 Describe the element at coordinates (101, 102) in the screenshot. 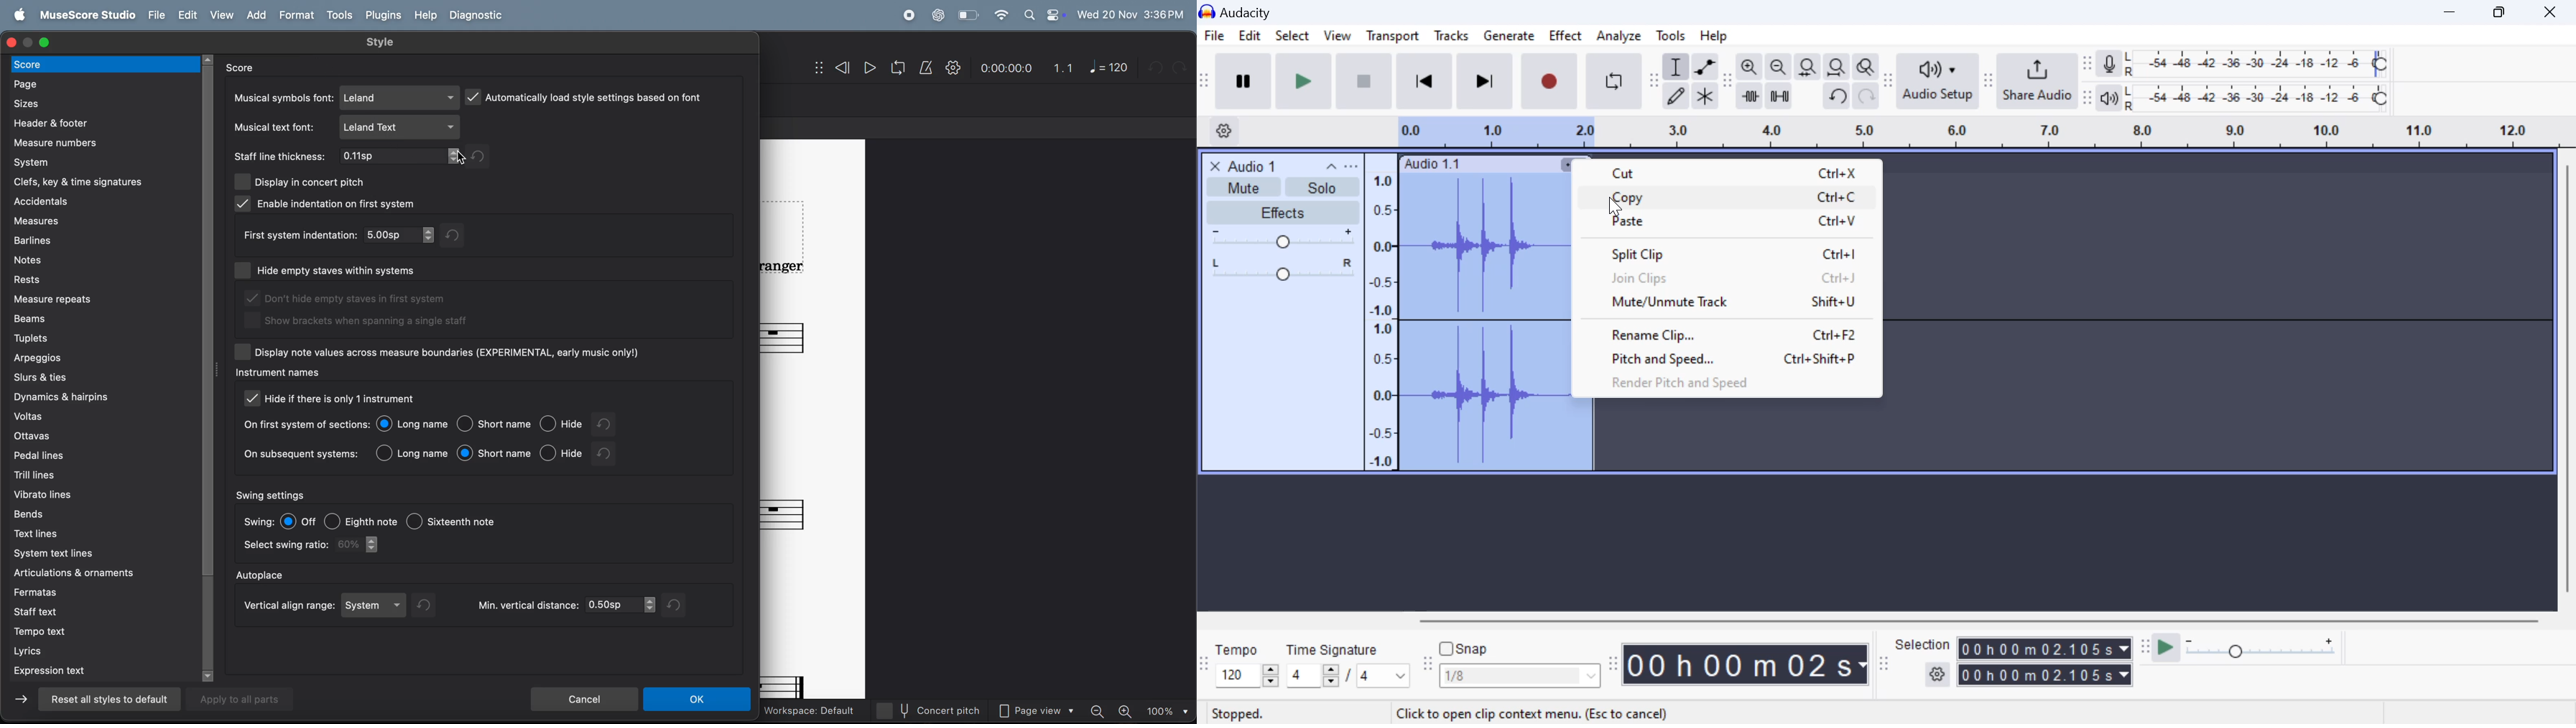

I see `sizes` at that location.